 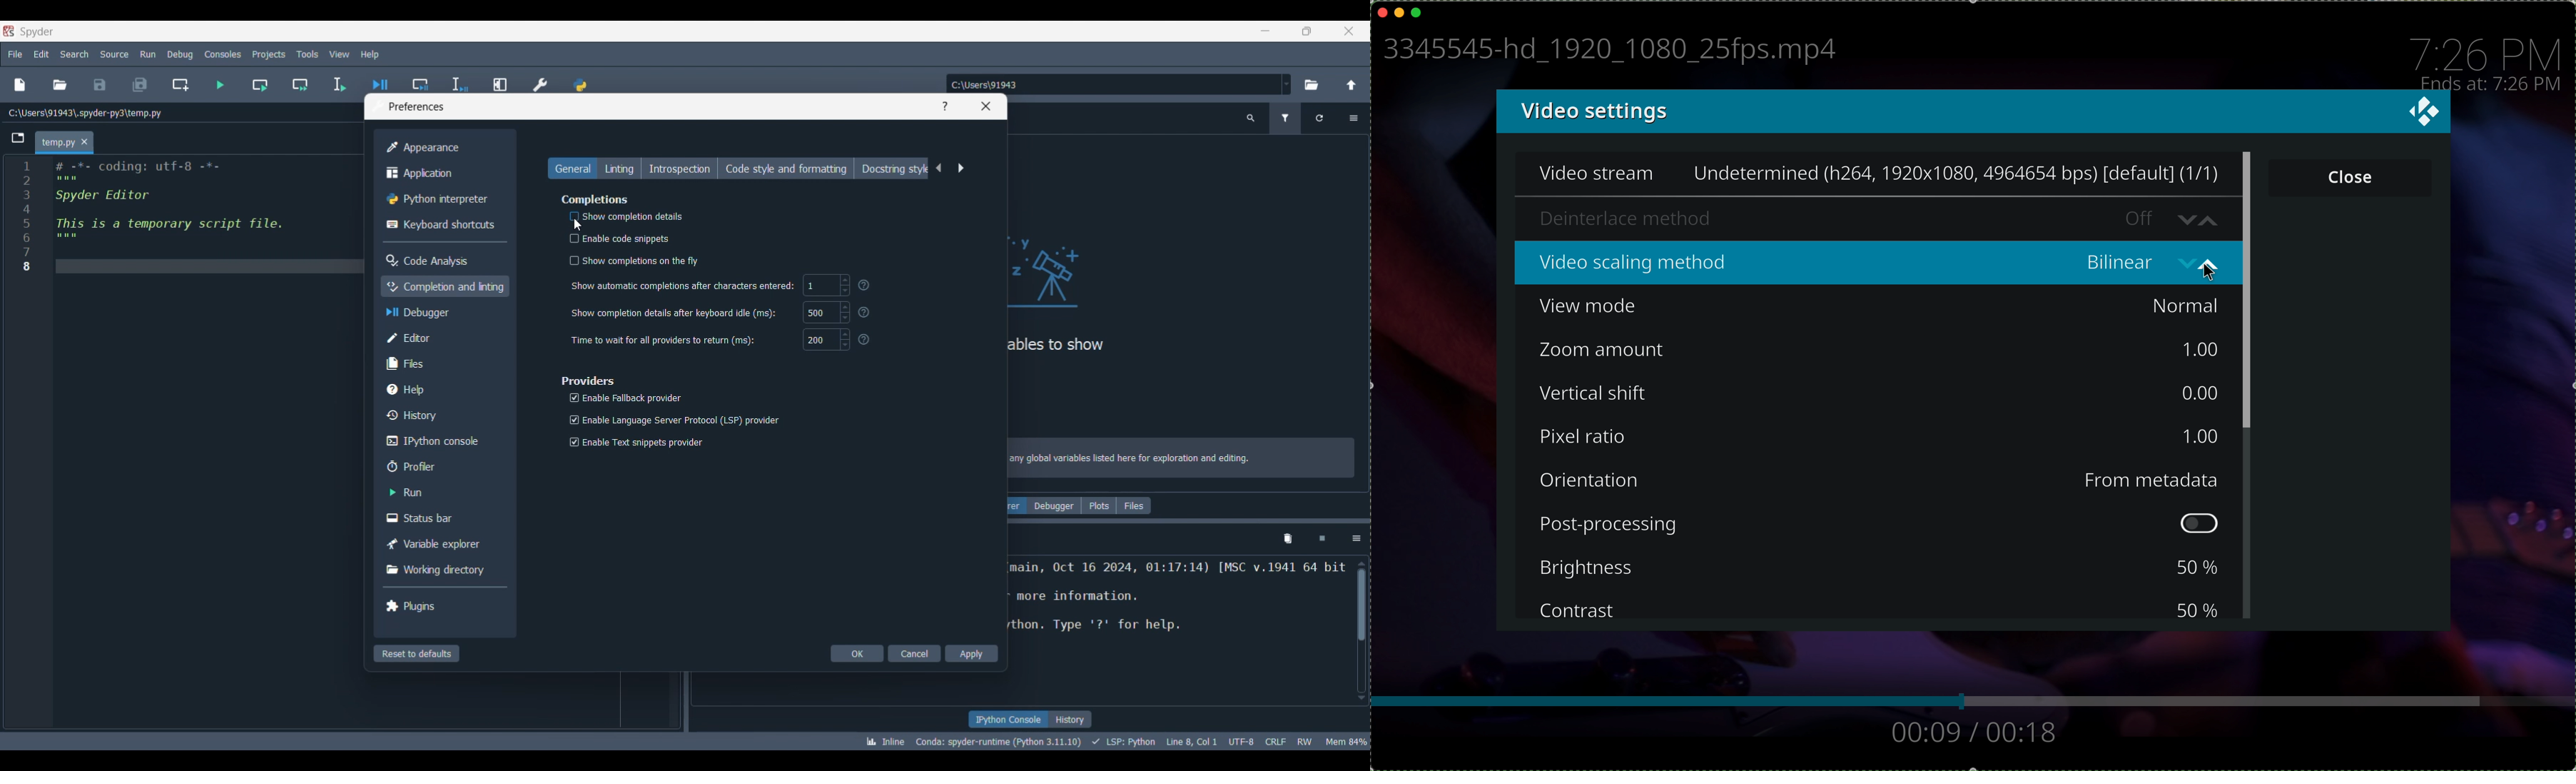 I want to click on Browse tabs, so click(x=18, y=138).